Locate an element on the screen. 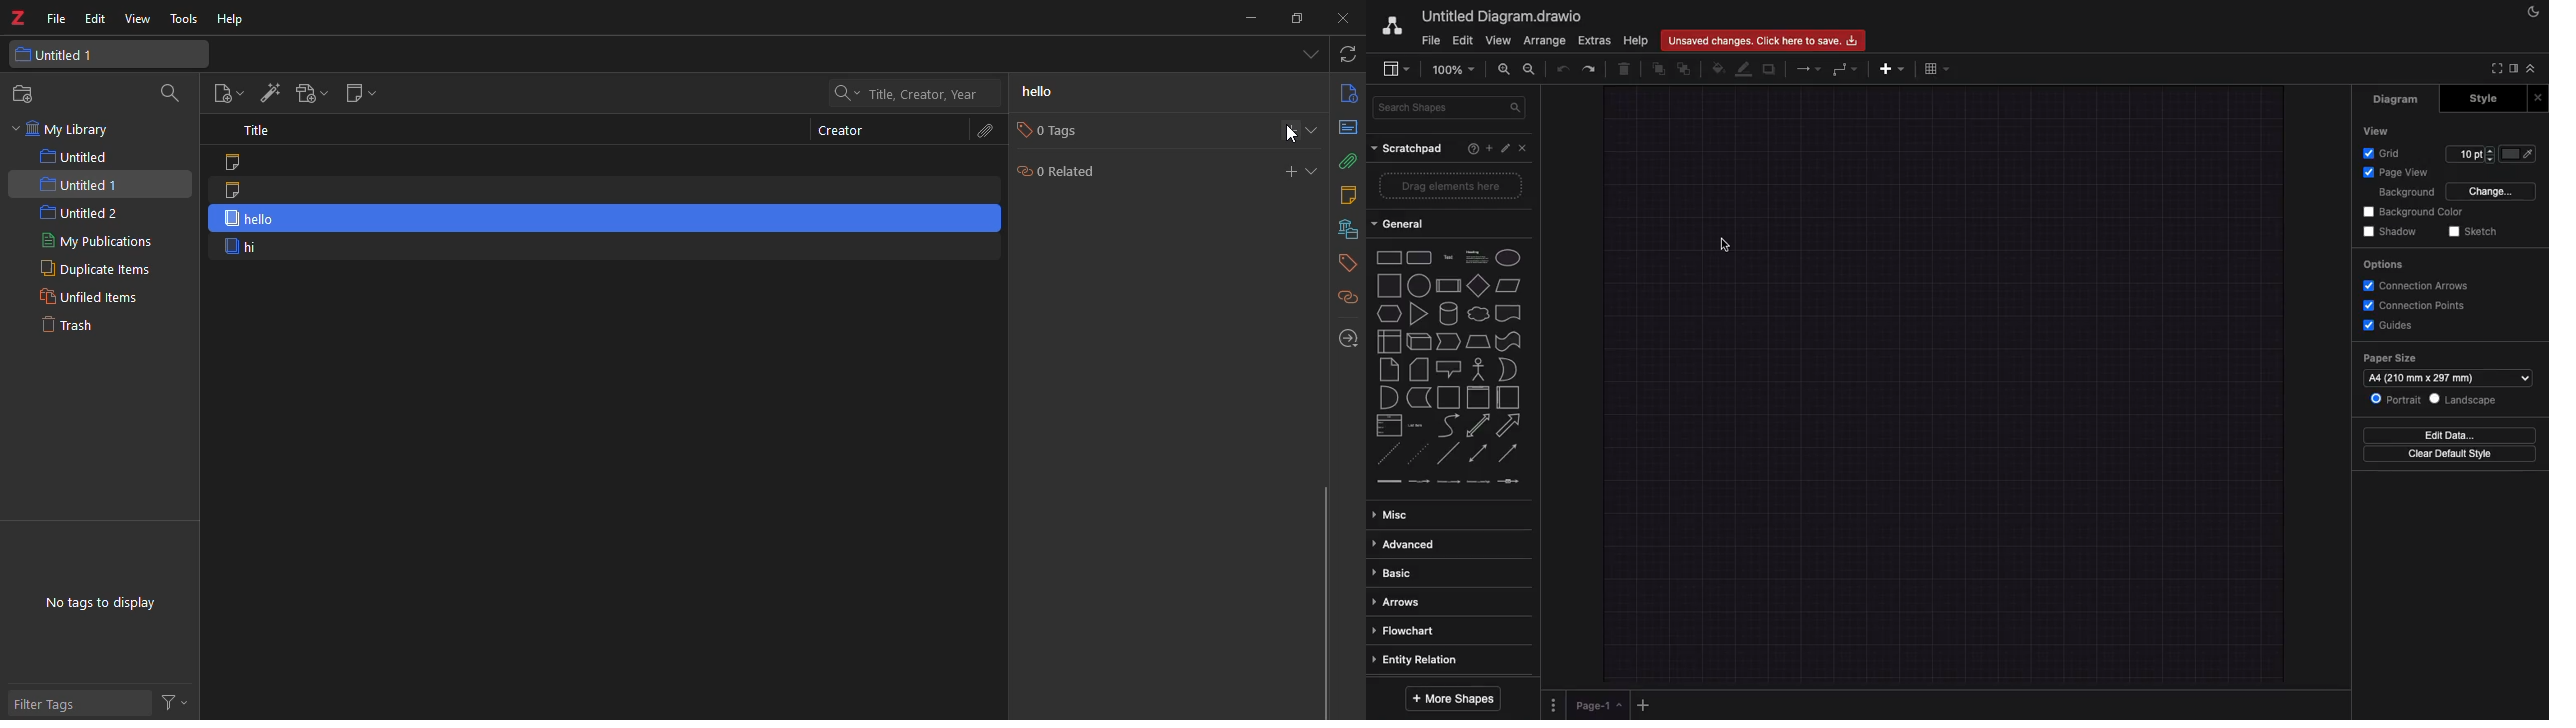  Style is located at coordinates (2488, 98).